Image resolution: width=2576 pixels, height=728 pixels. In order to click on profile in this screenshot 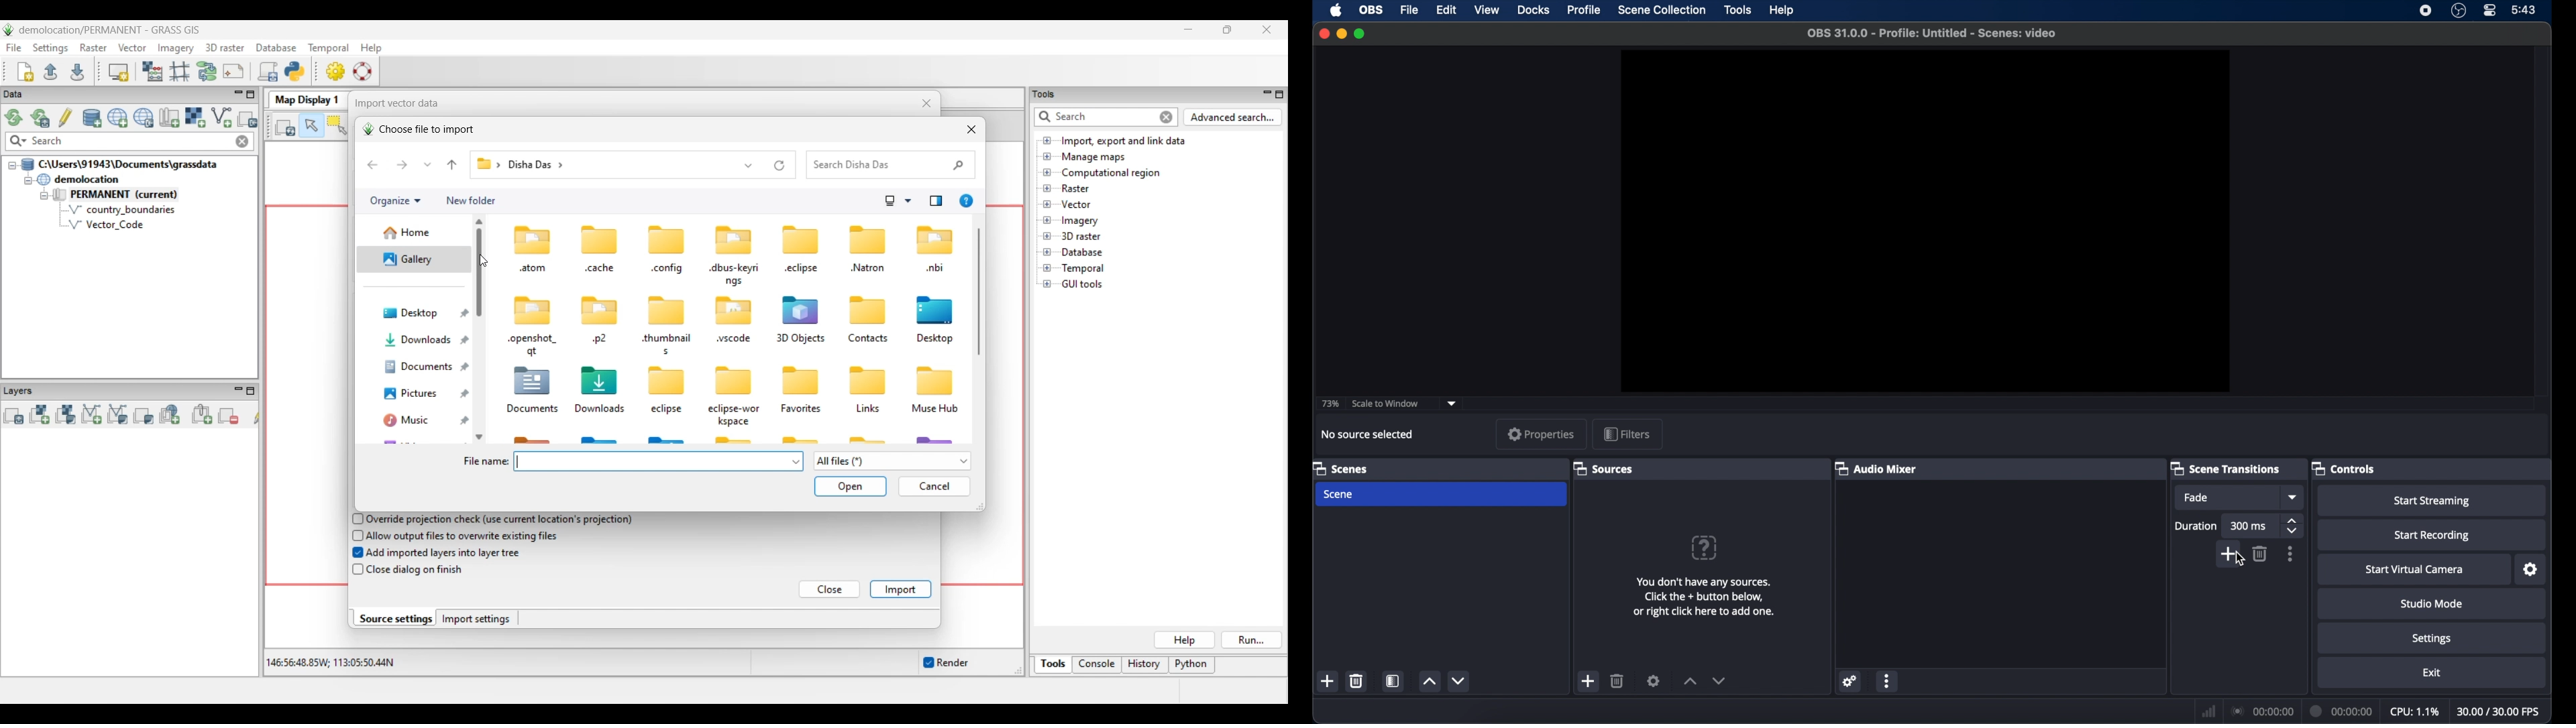, I will do `click(1585, 10)`.